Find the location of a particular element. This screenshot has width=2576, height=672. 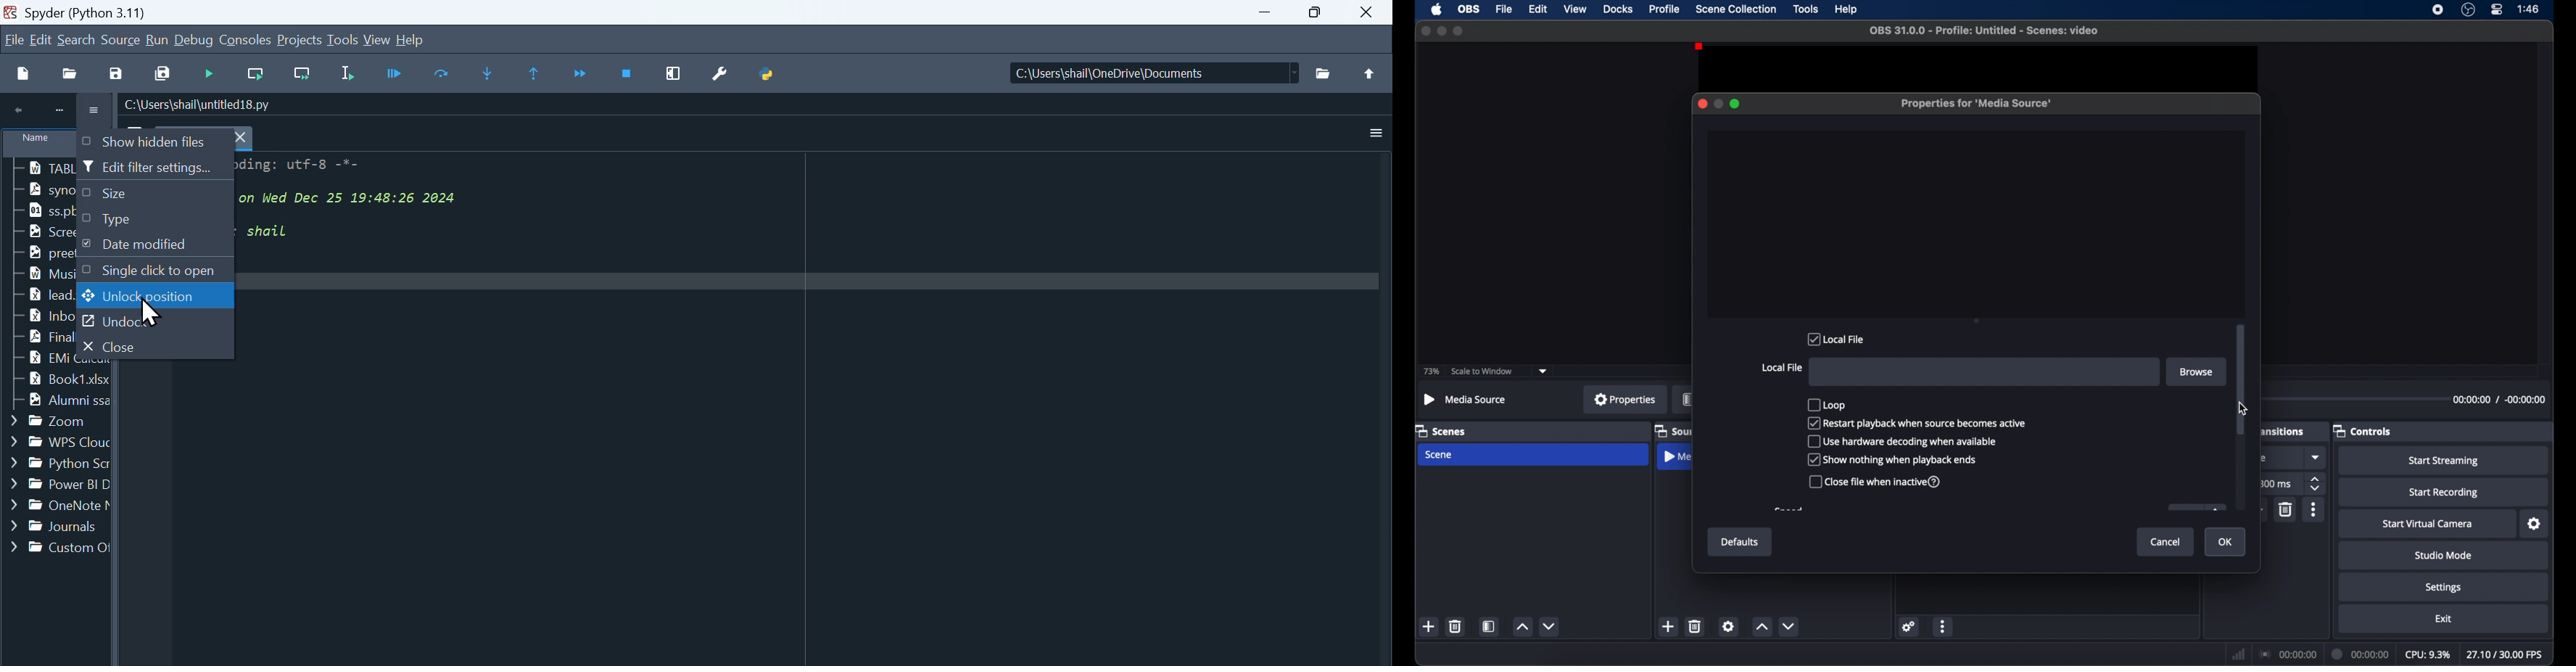

apple icon is located at coordinates (1438, 9).